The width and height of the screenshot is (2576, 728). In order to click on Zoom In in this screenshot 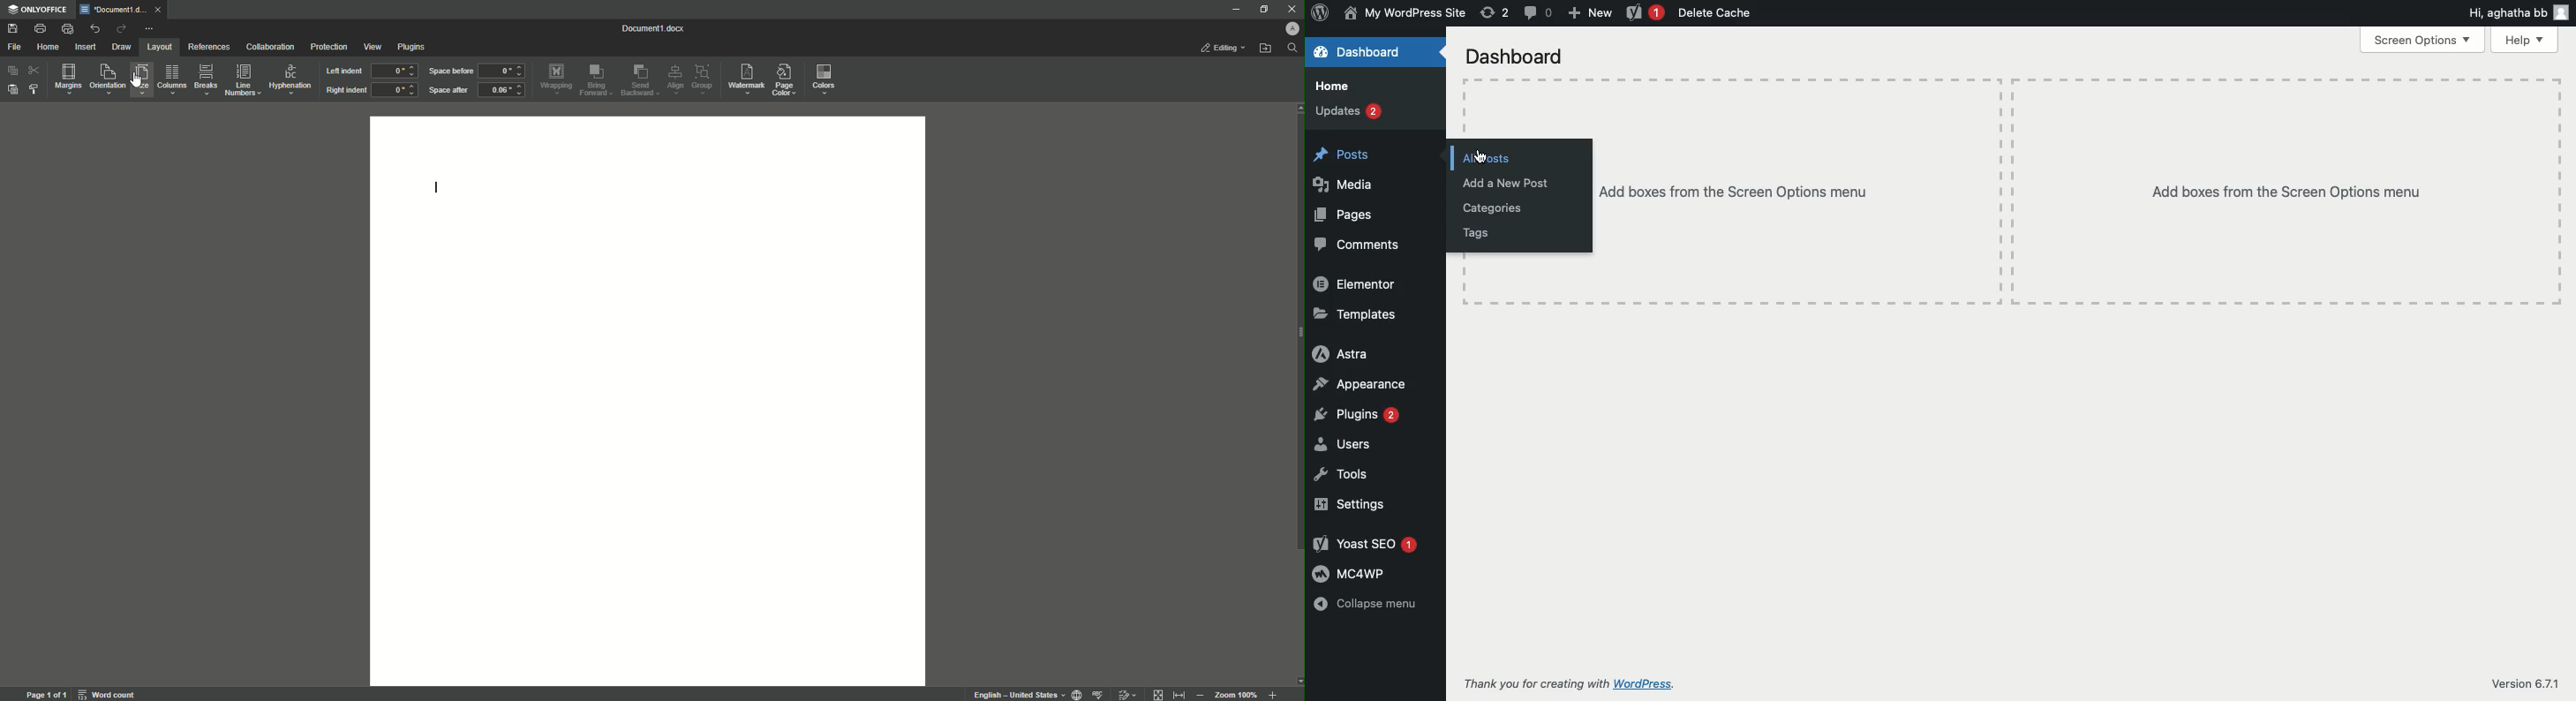, I will do `click(1272, 694)`.